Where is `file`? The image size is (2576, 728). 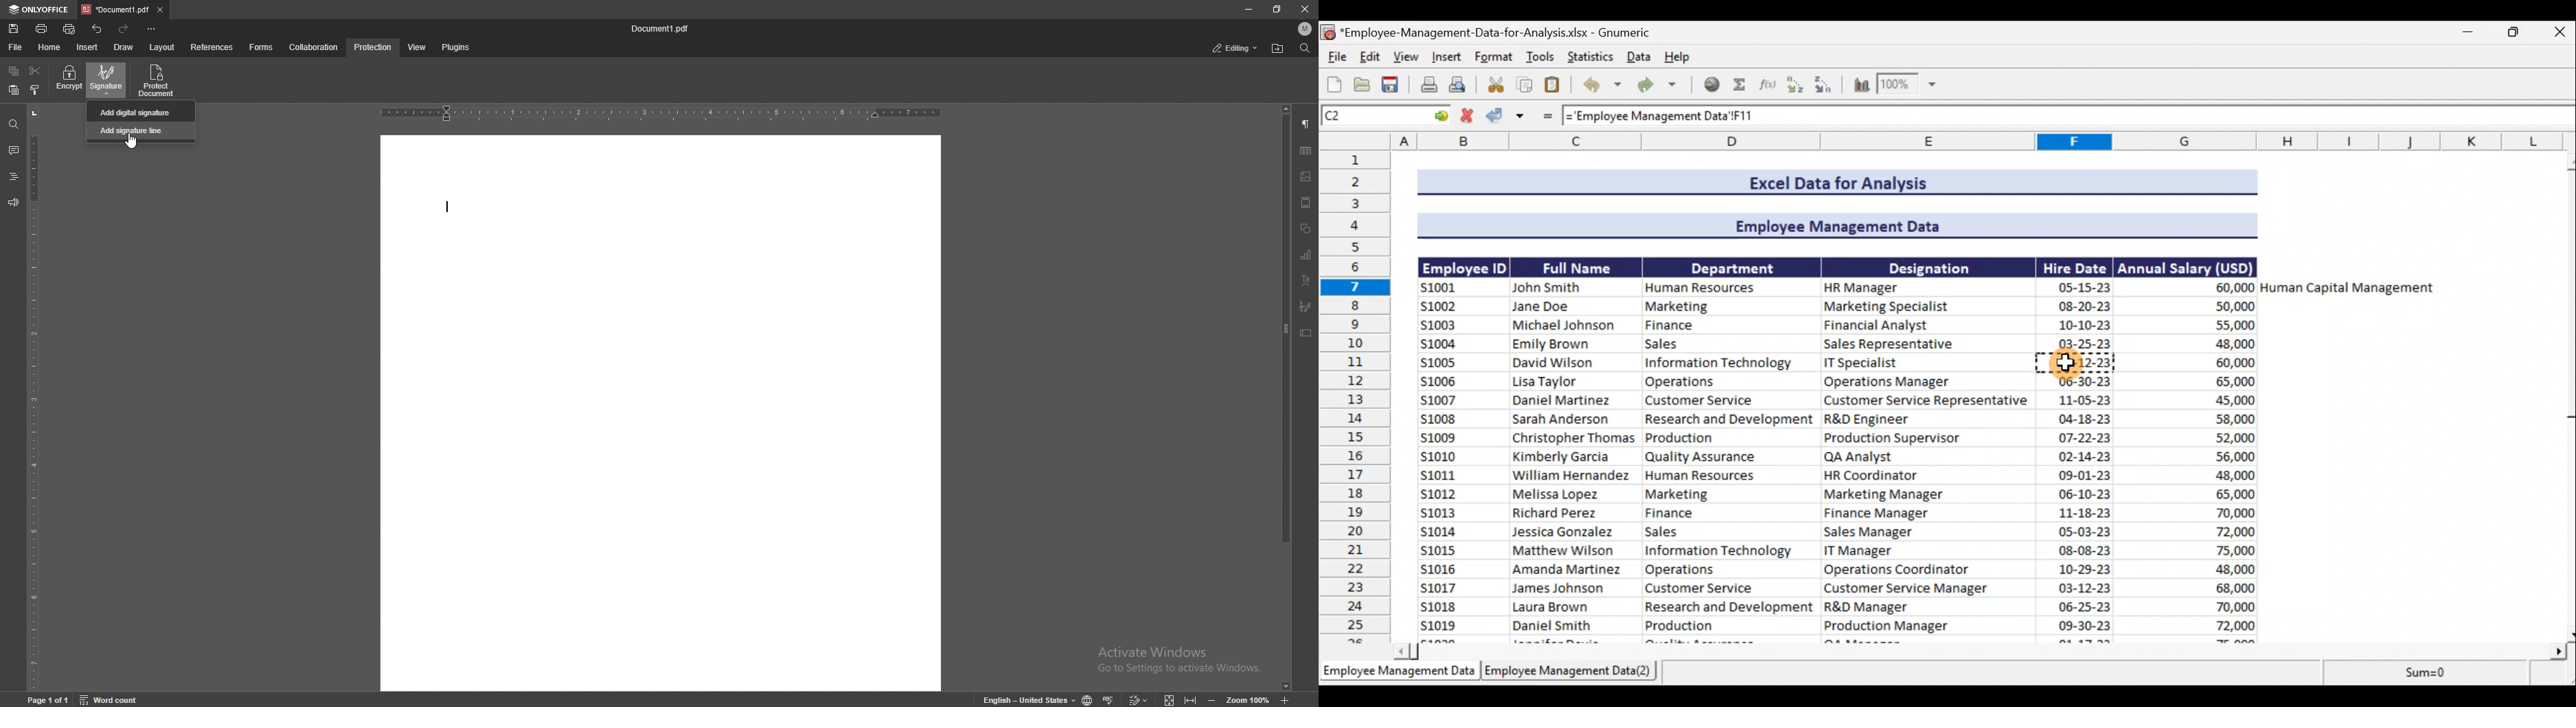
file is located at coordinates (16, 47).